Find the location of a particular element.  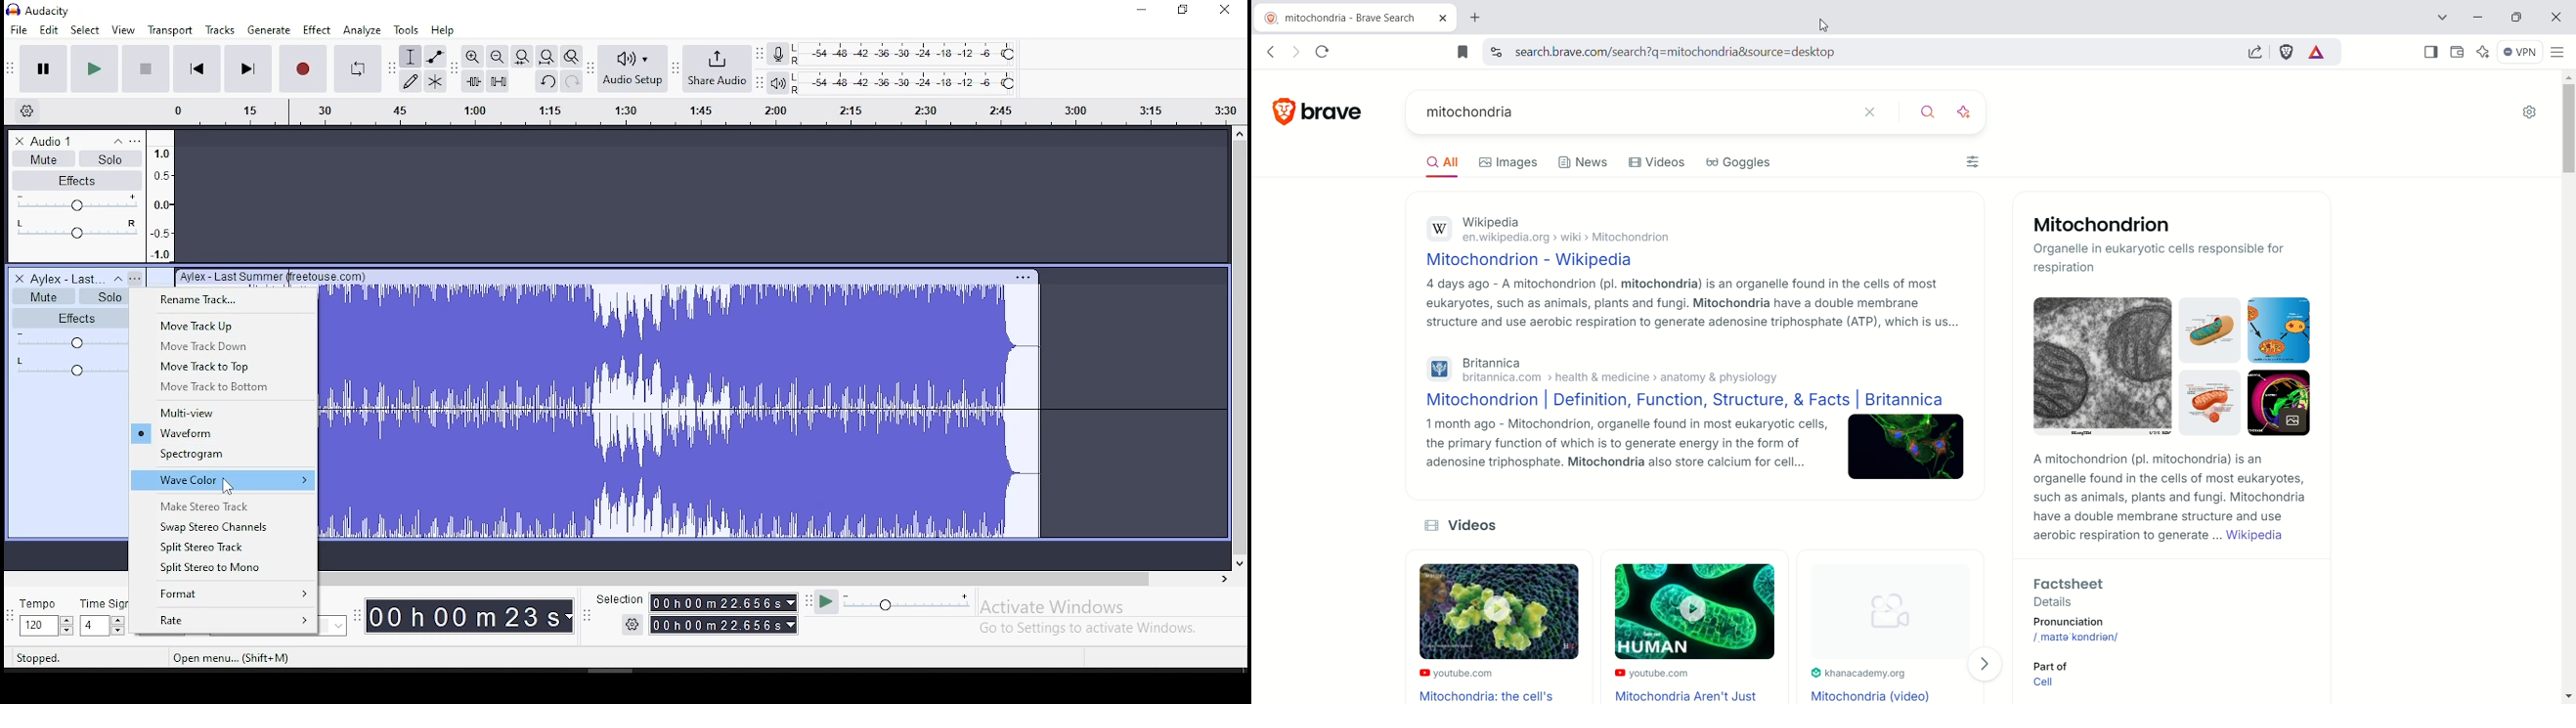

open menu is located at coordinates (235, 659).